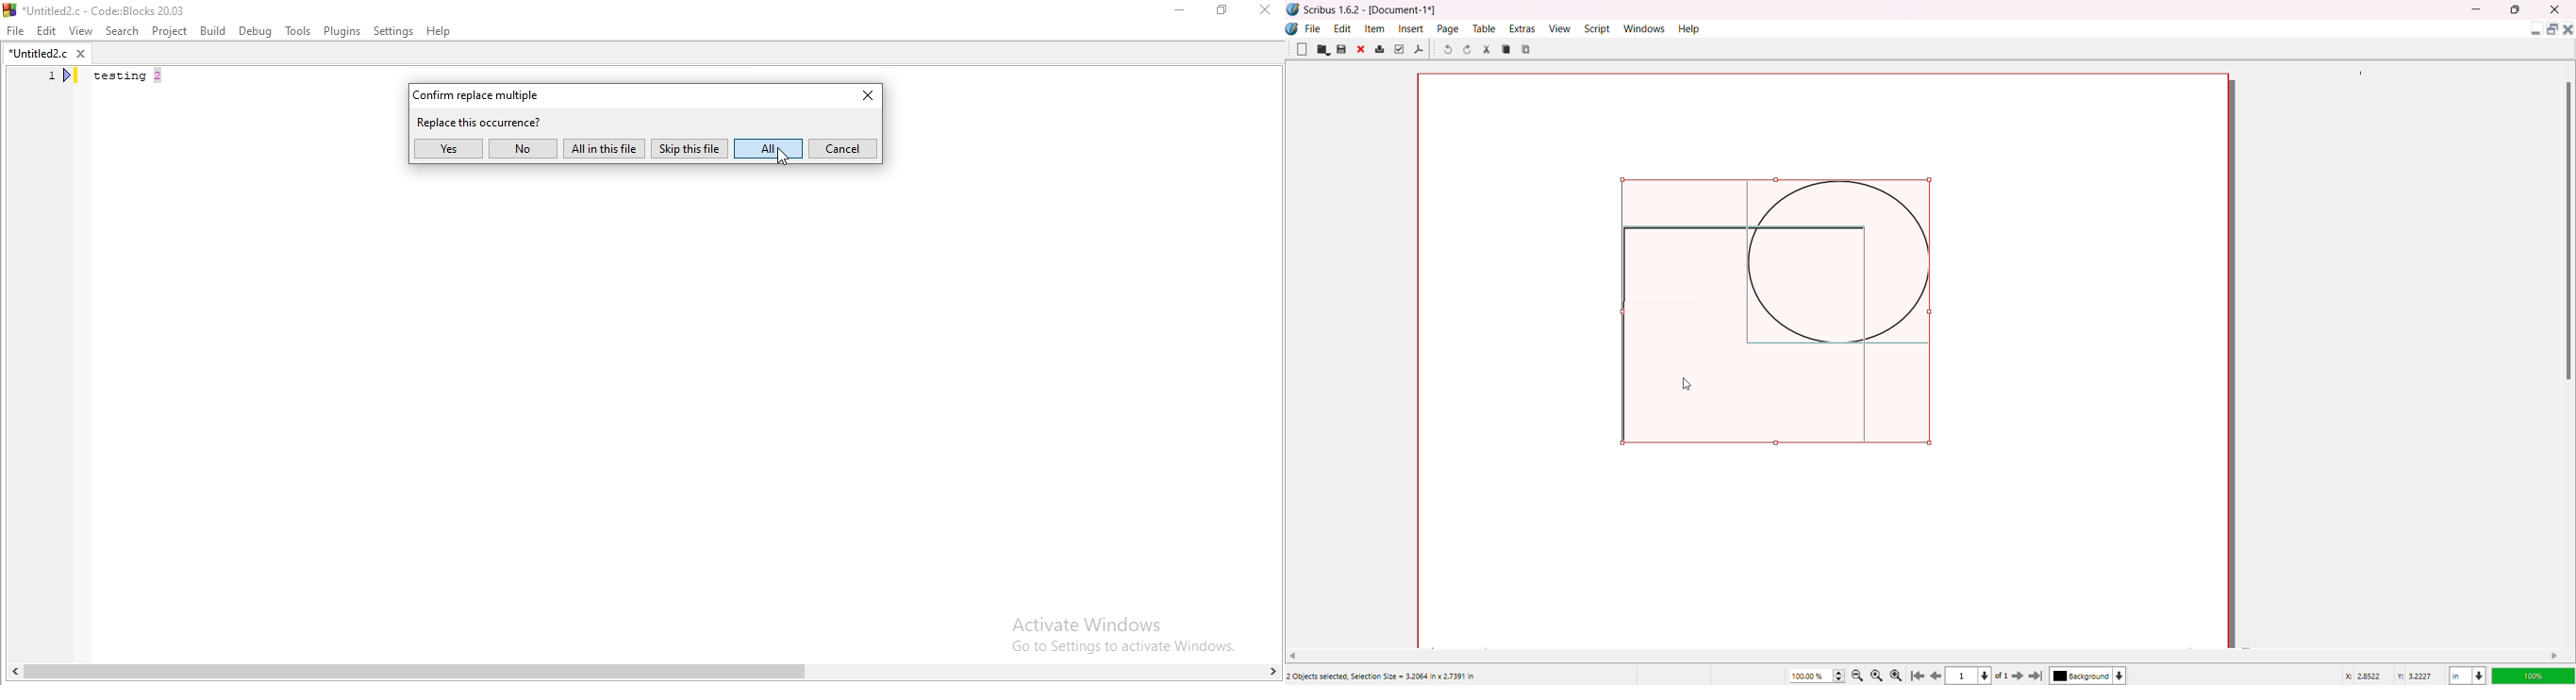  Describe the element at coordinates (768, 149) in the screenshot. I see `all` at that location.